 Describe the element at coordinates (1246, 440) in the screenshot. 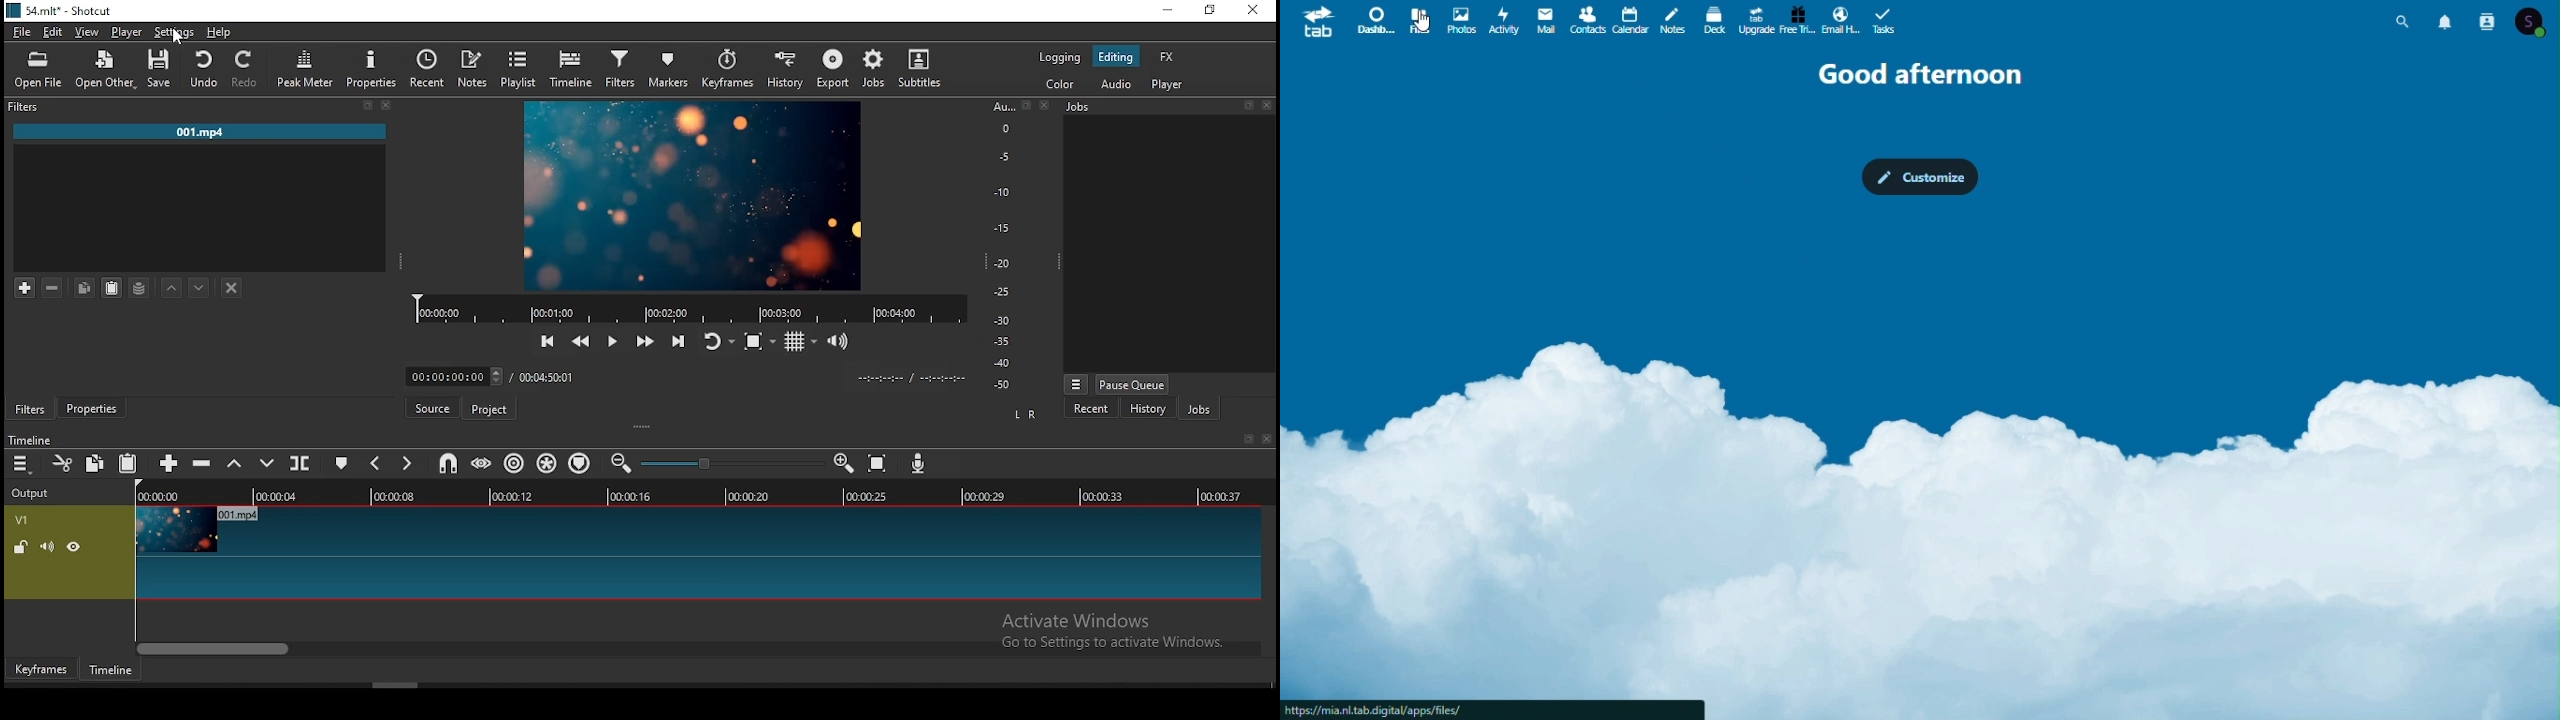

I see `restore` at that location.